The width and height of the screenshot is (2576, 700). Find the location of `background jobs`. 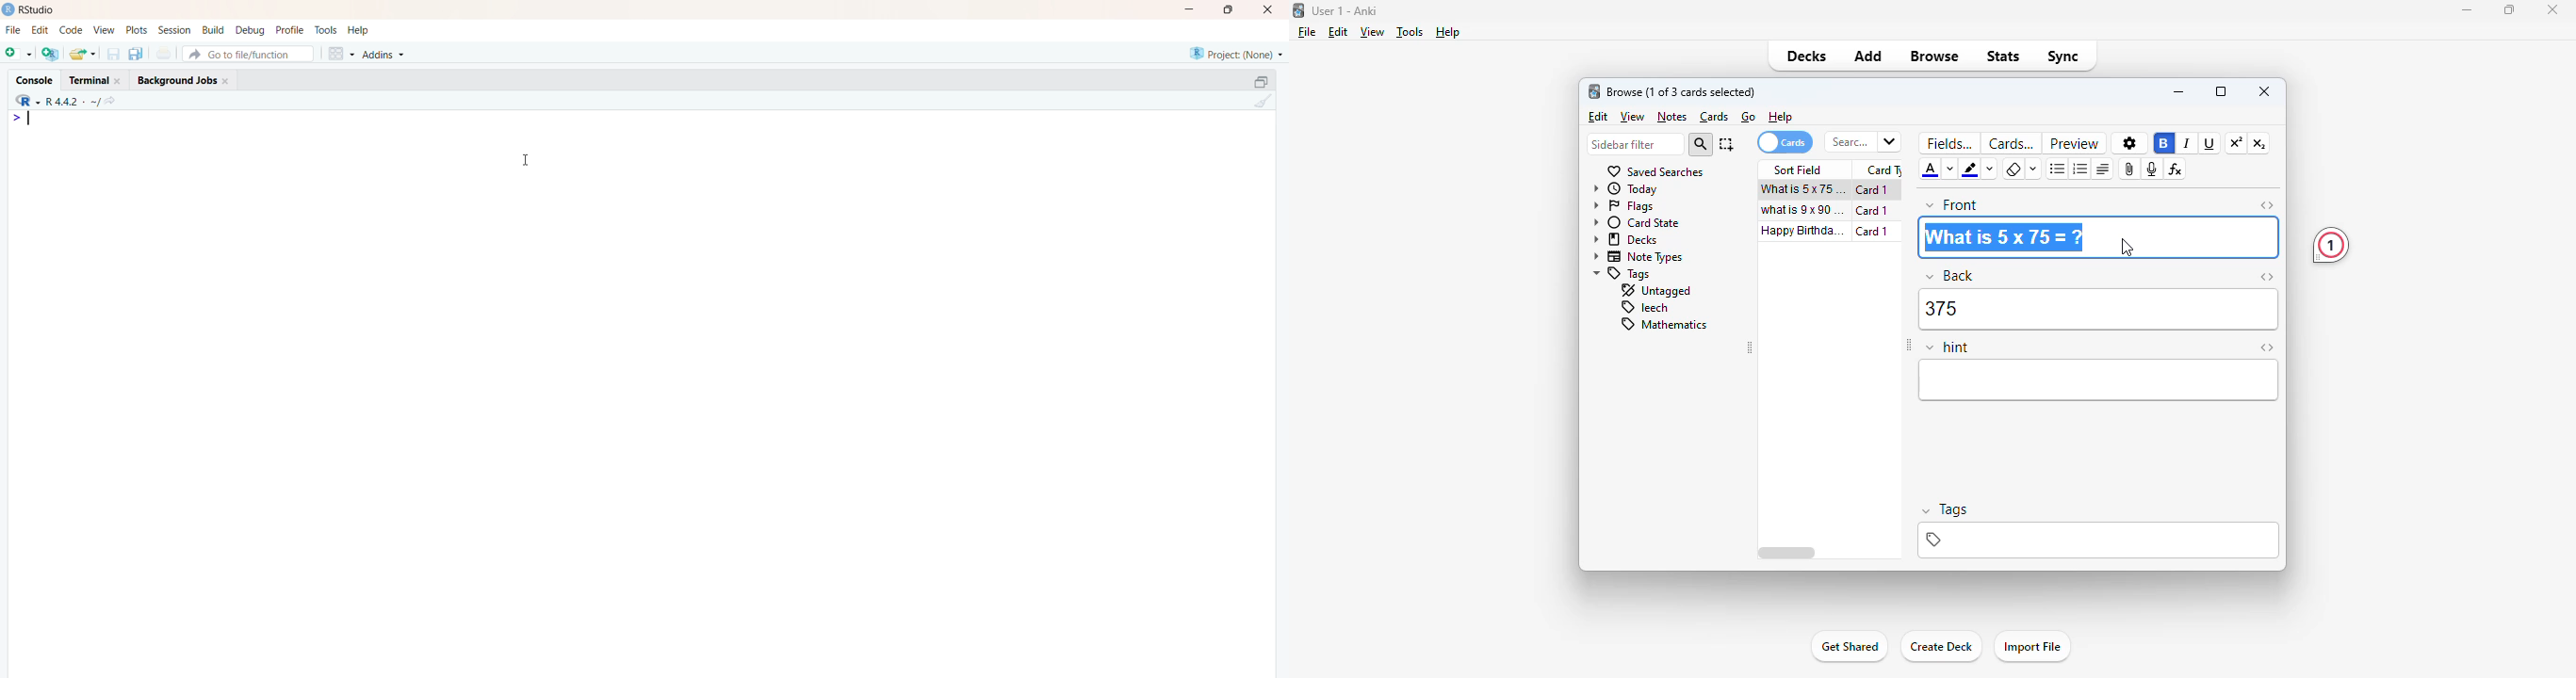

background jobs is located at coordinates (183, 80).